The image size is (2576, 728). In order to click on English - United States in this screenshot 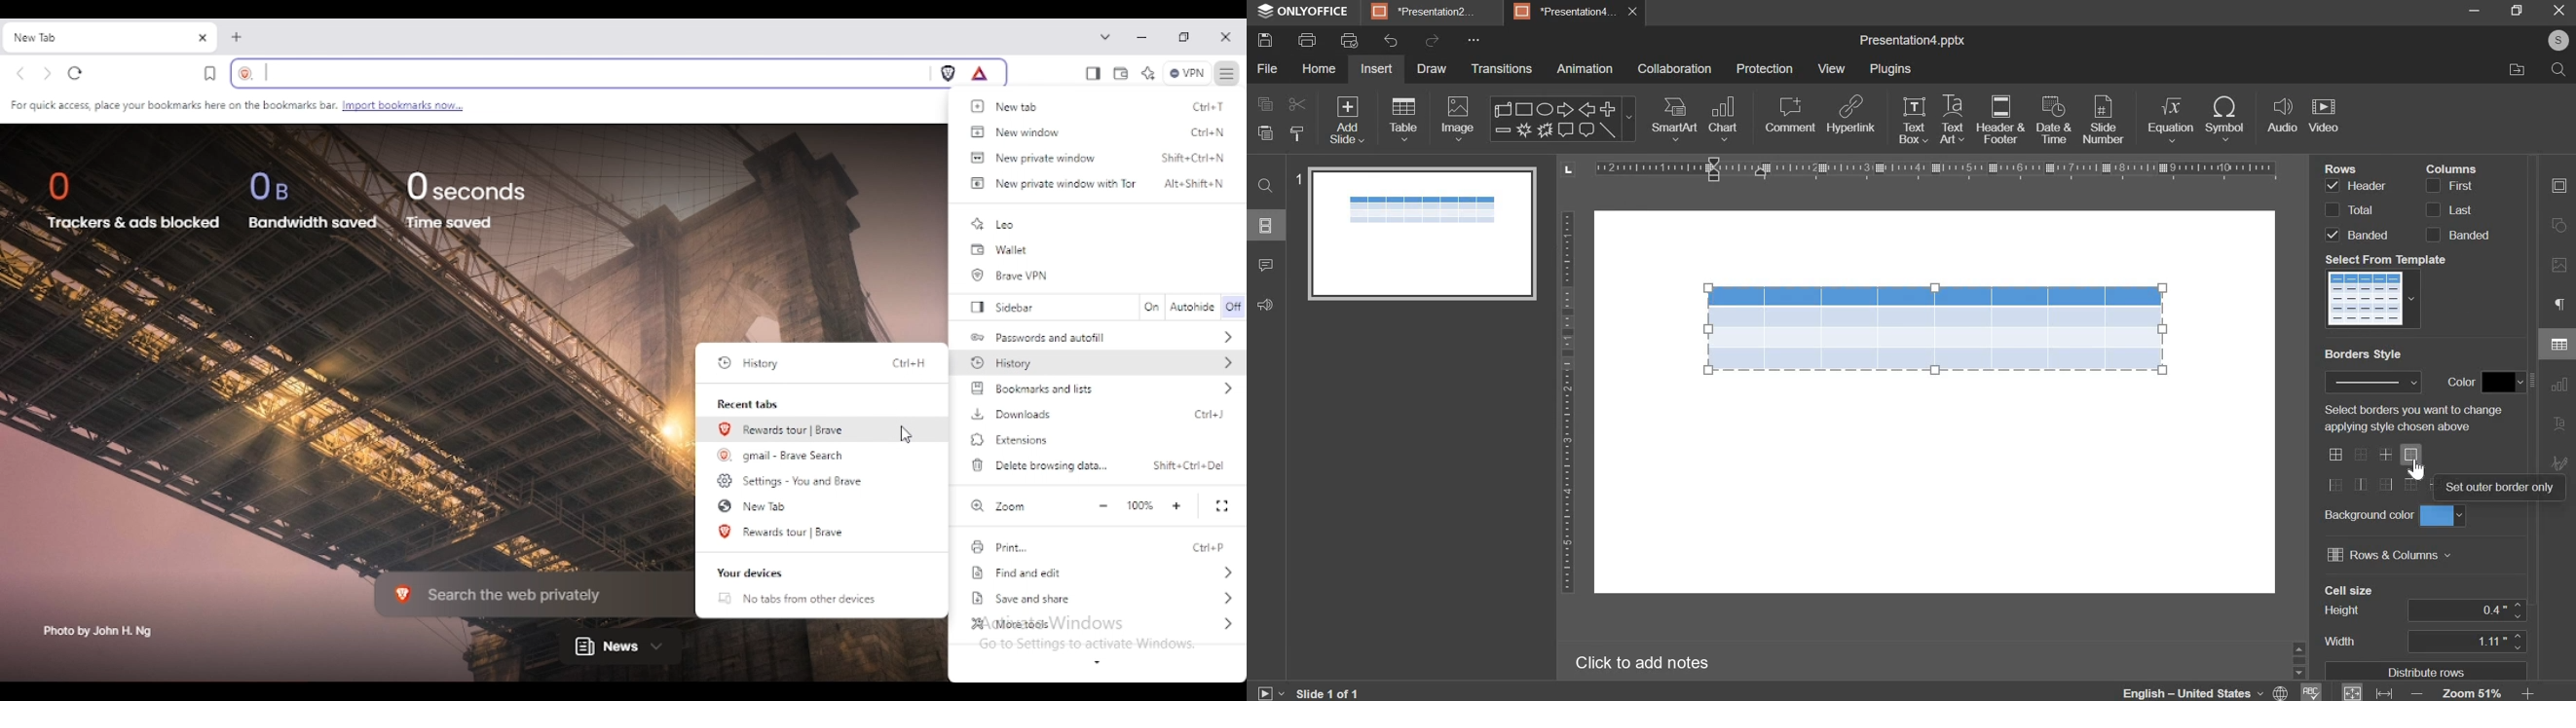, I will do `click(2193, 693)`.